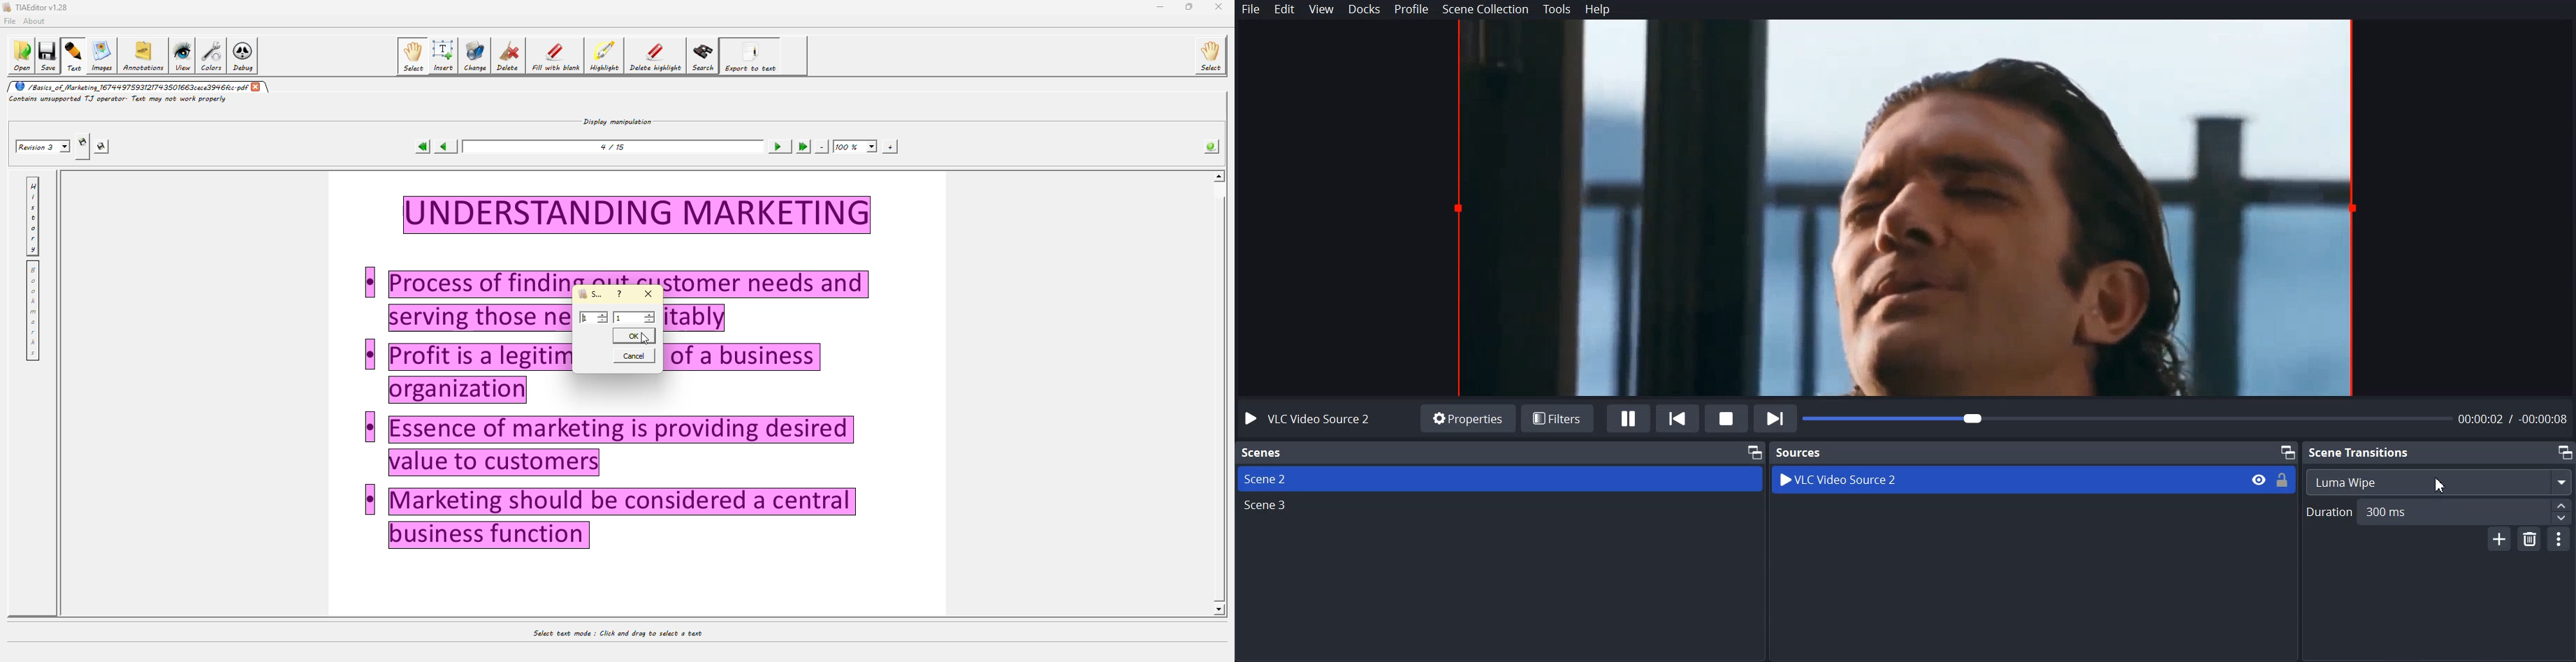 This screenshot has width=2576, height=672. I want to click on Docks, so click(1365, 10).